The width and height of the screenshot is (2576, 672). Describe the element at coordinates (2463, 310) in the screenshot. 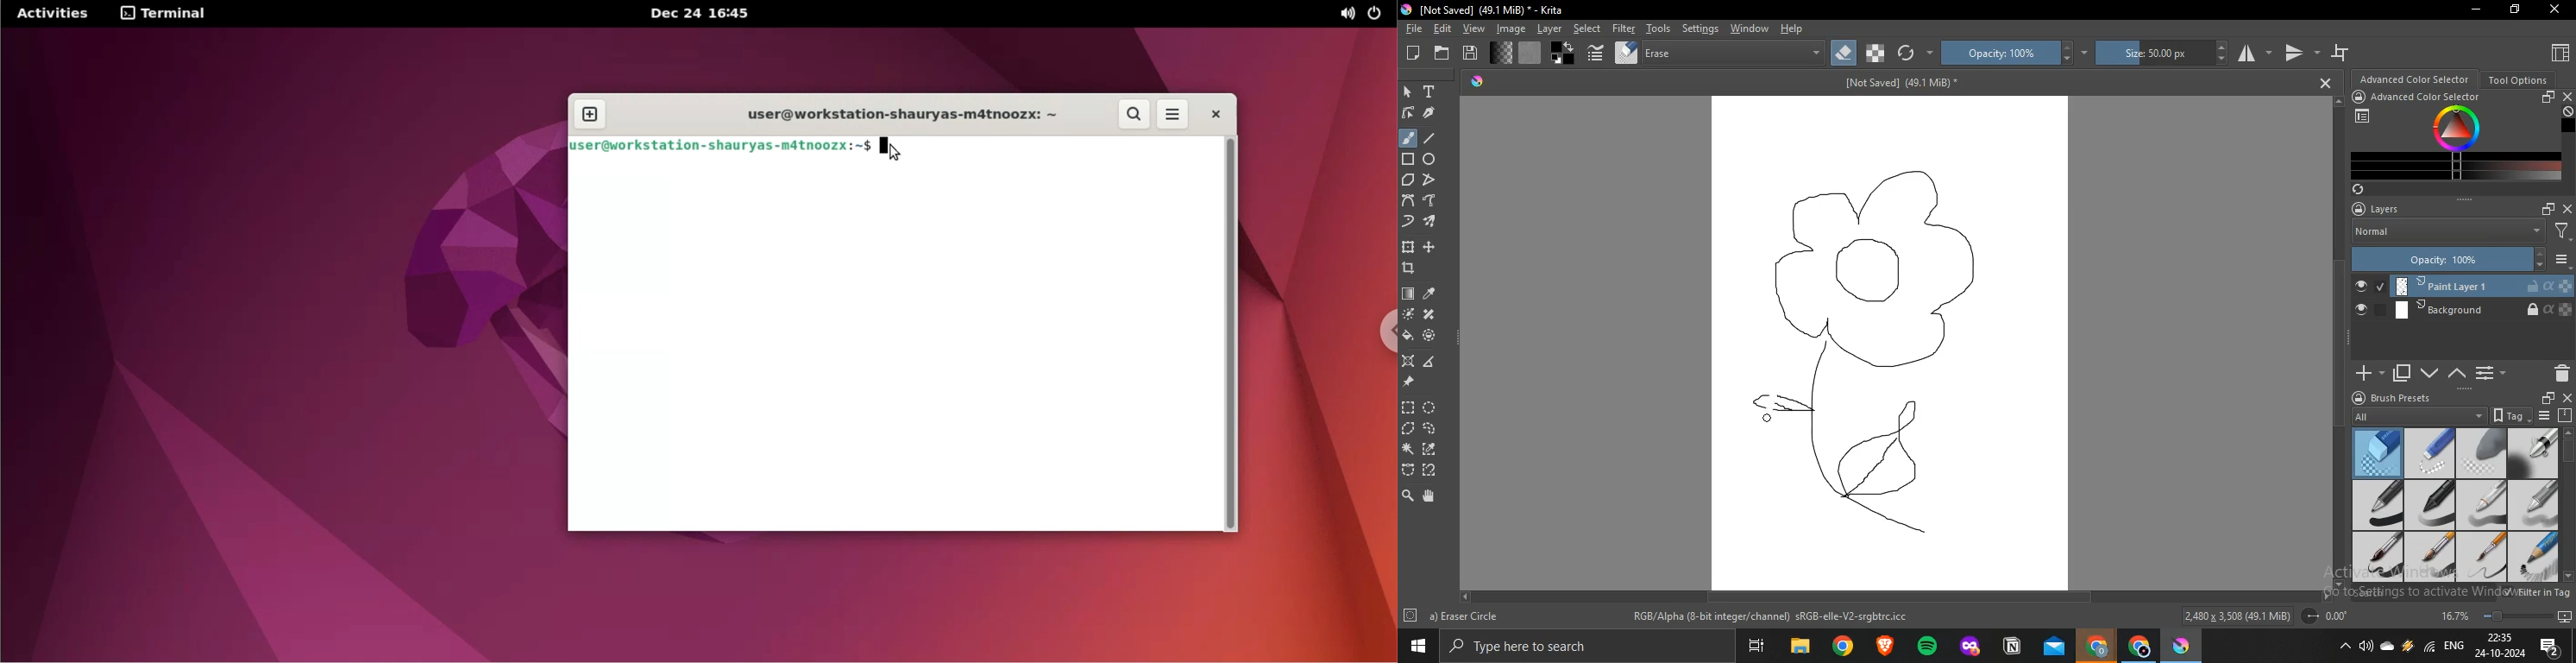

I see `Background` at that location.